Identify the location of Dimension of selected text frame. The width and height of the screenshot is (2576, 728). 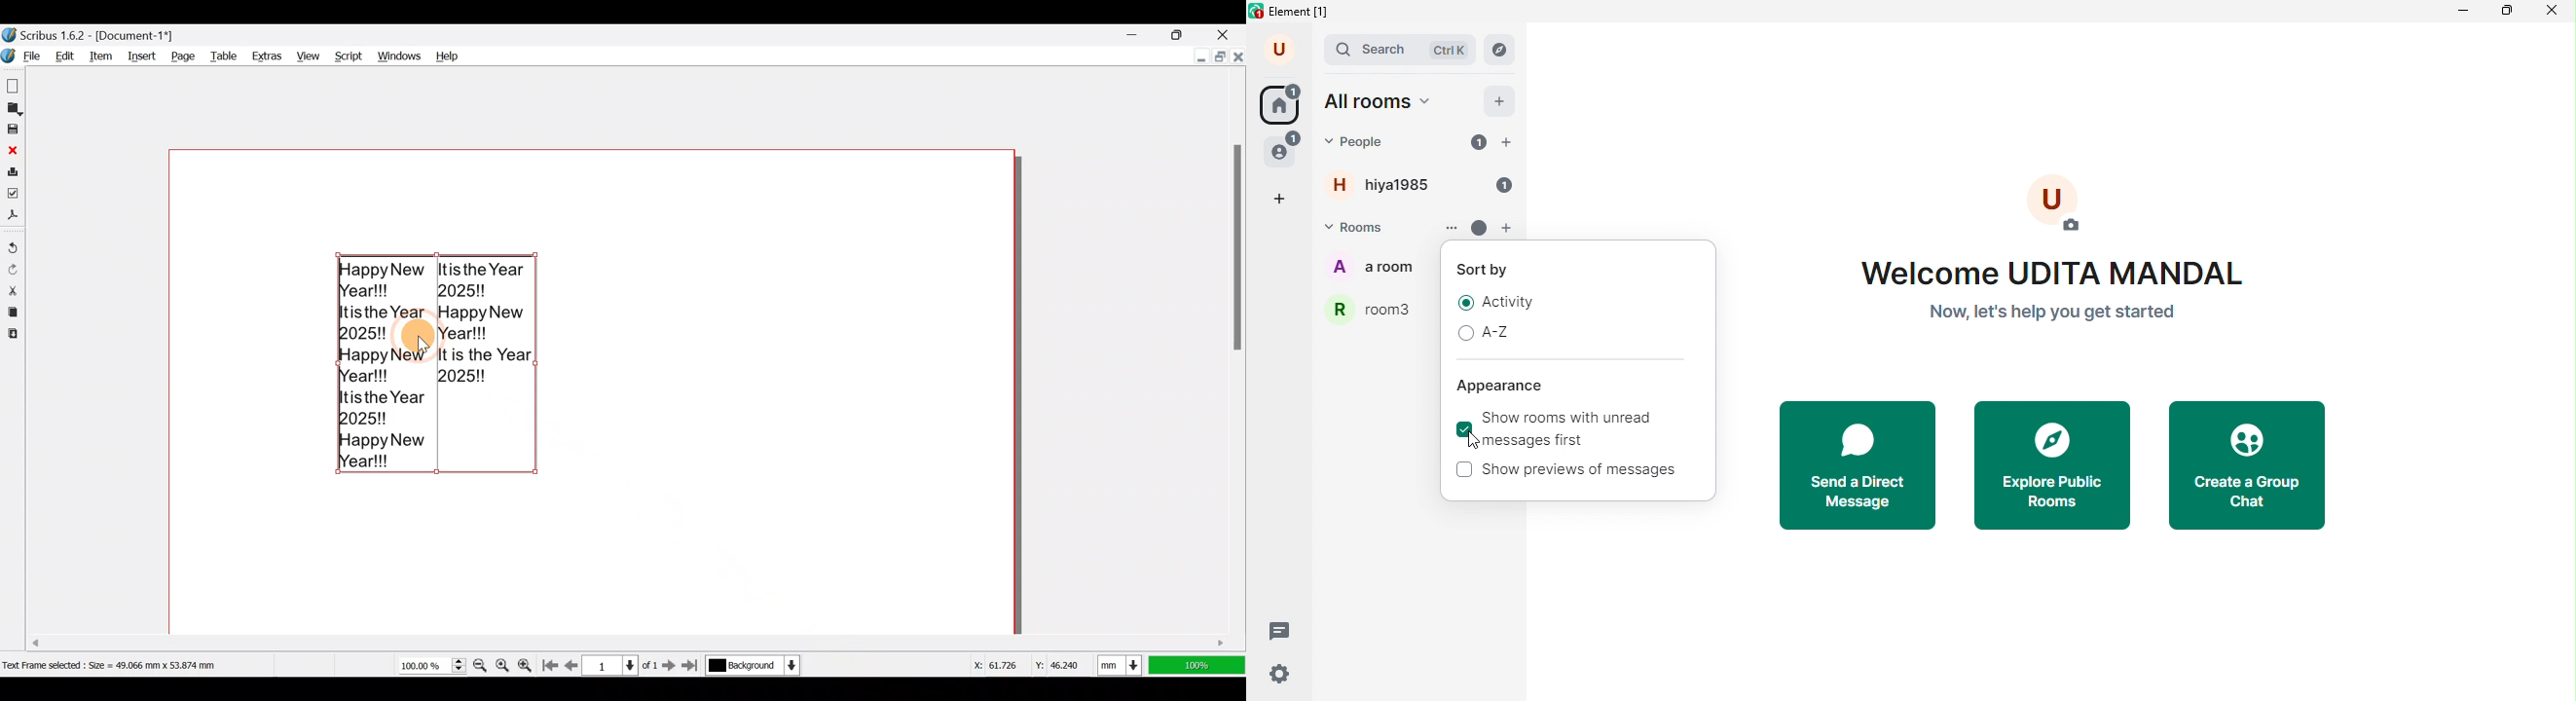
(127, 665).